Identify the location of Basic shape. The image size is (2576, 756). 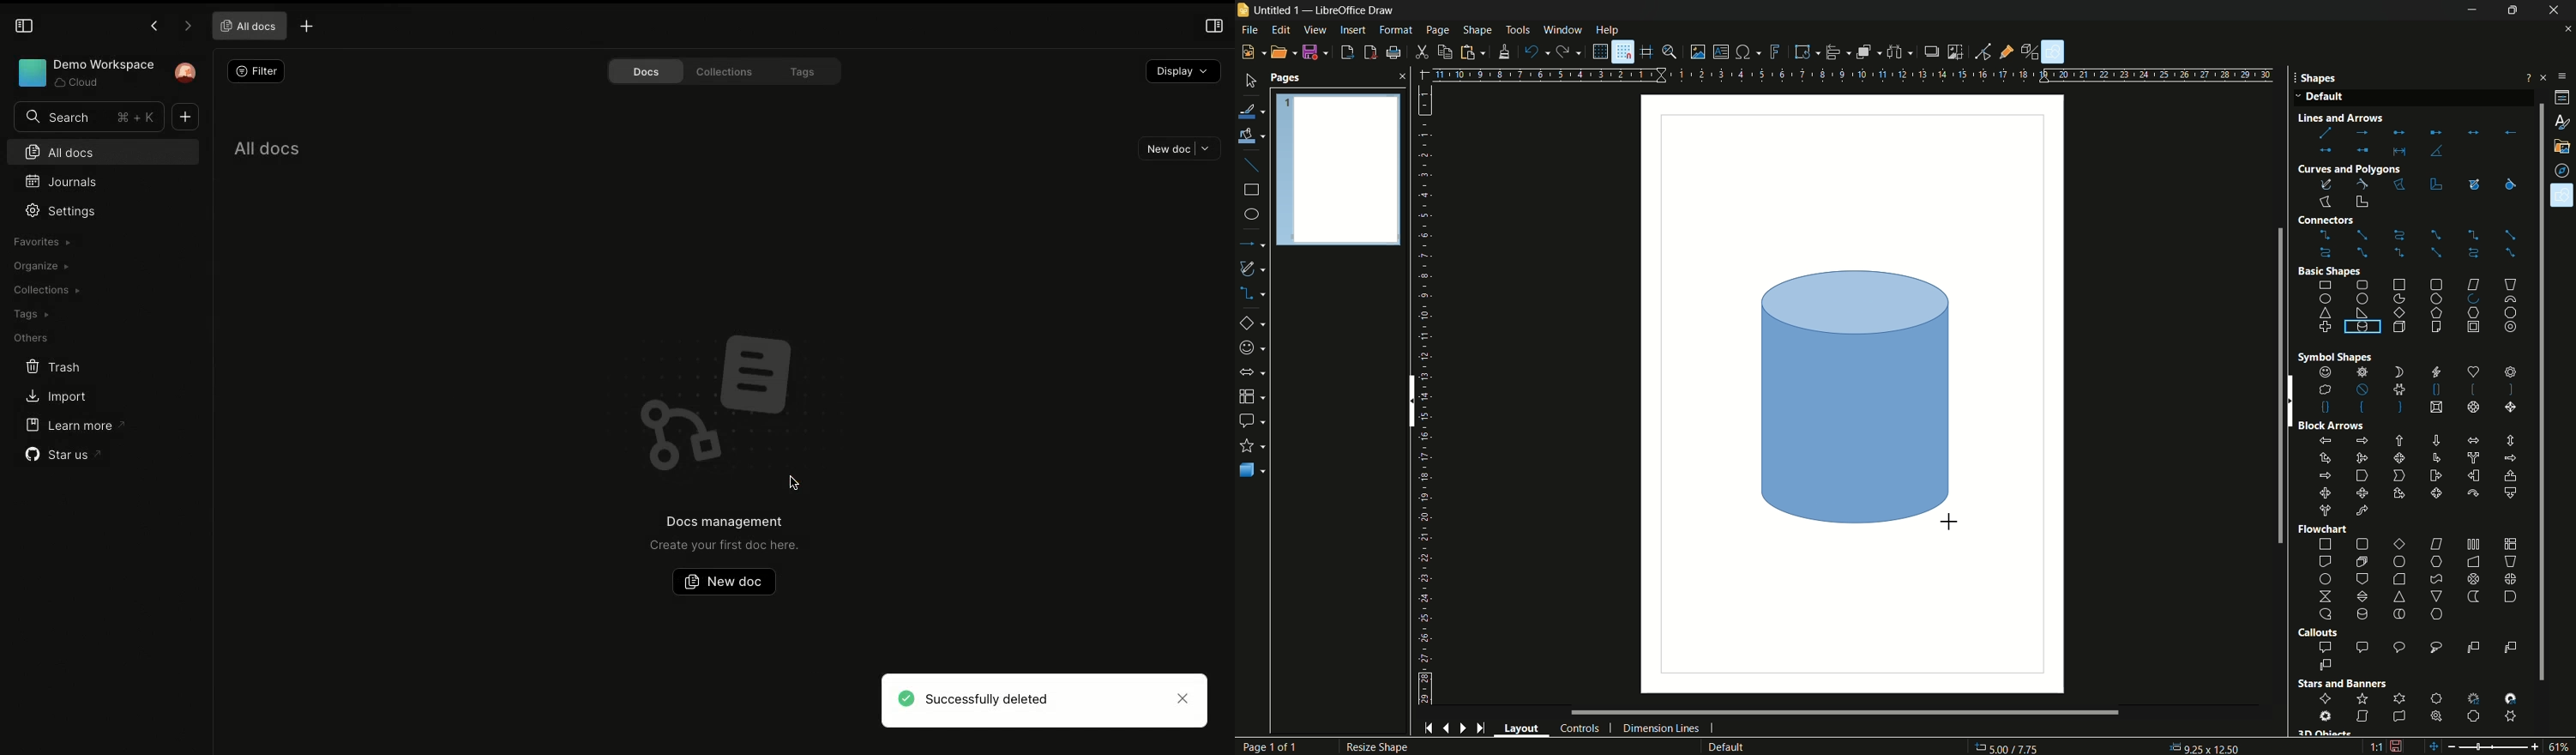
(2330, 270).